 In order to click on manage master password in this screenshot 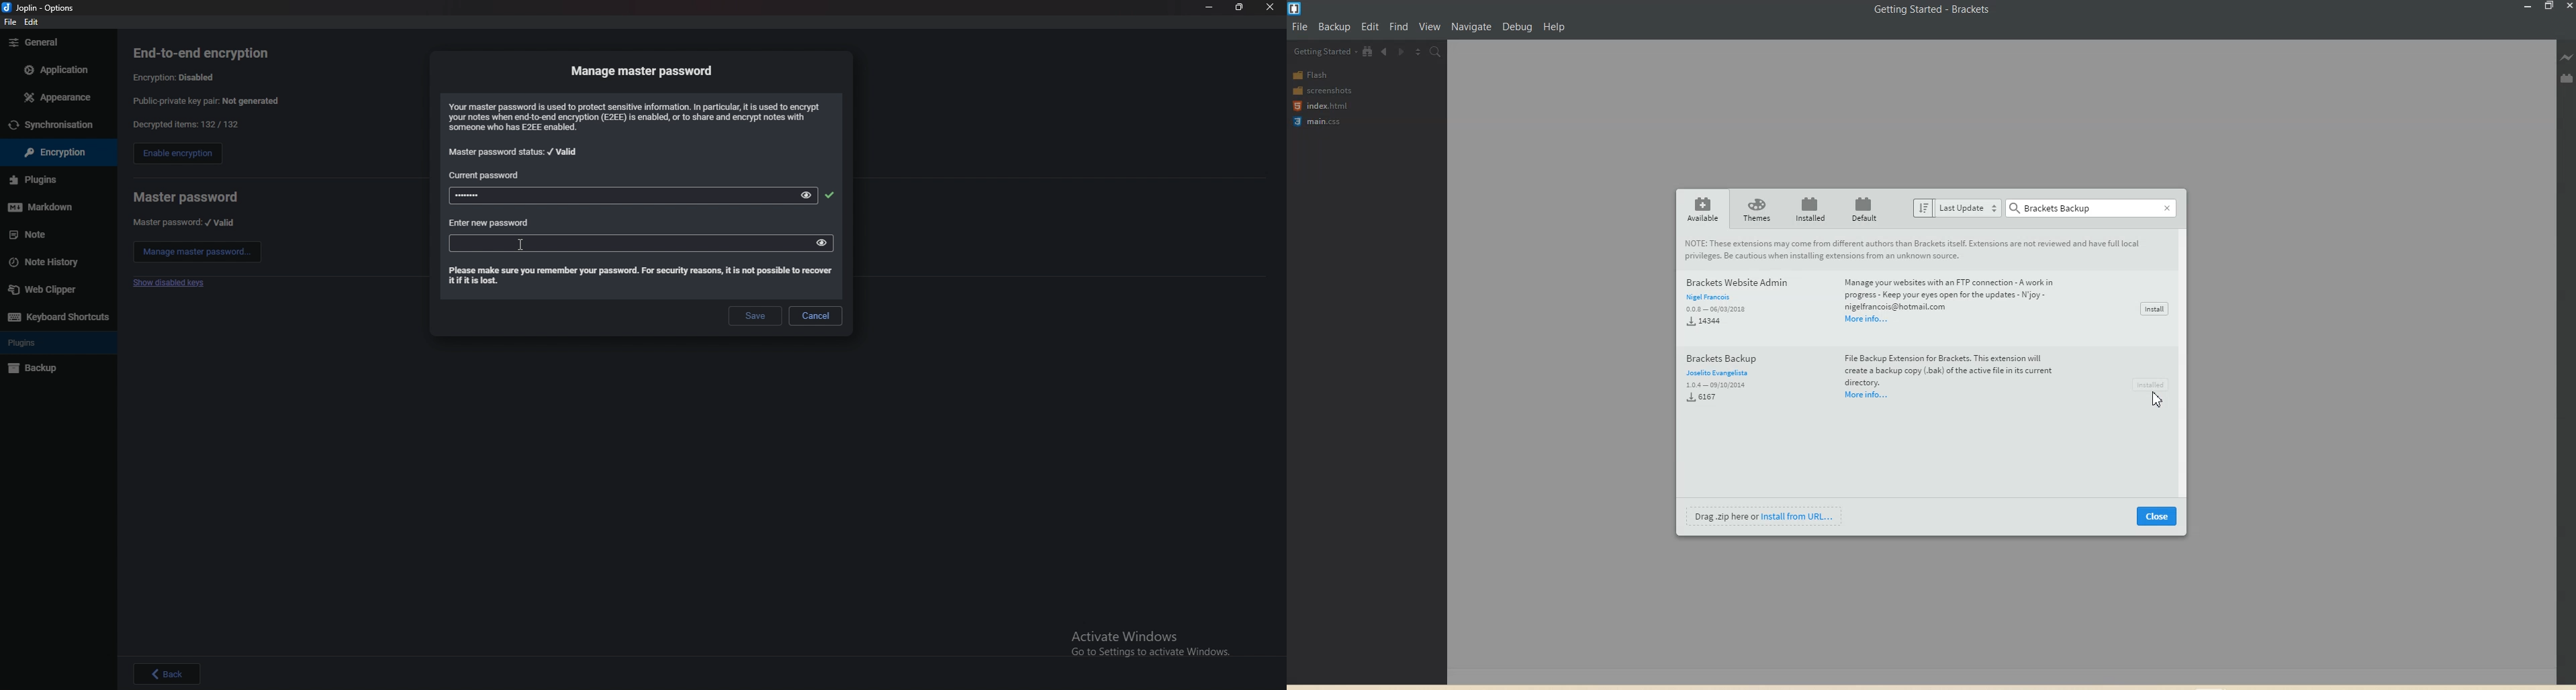, I will do `click(198, 252)`.